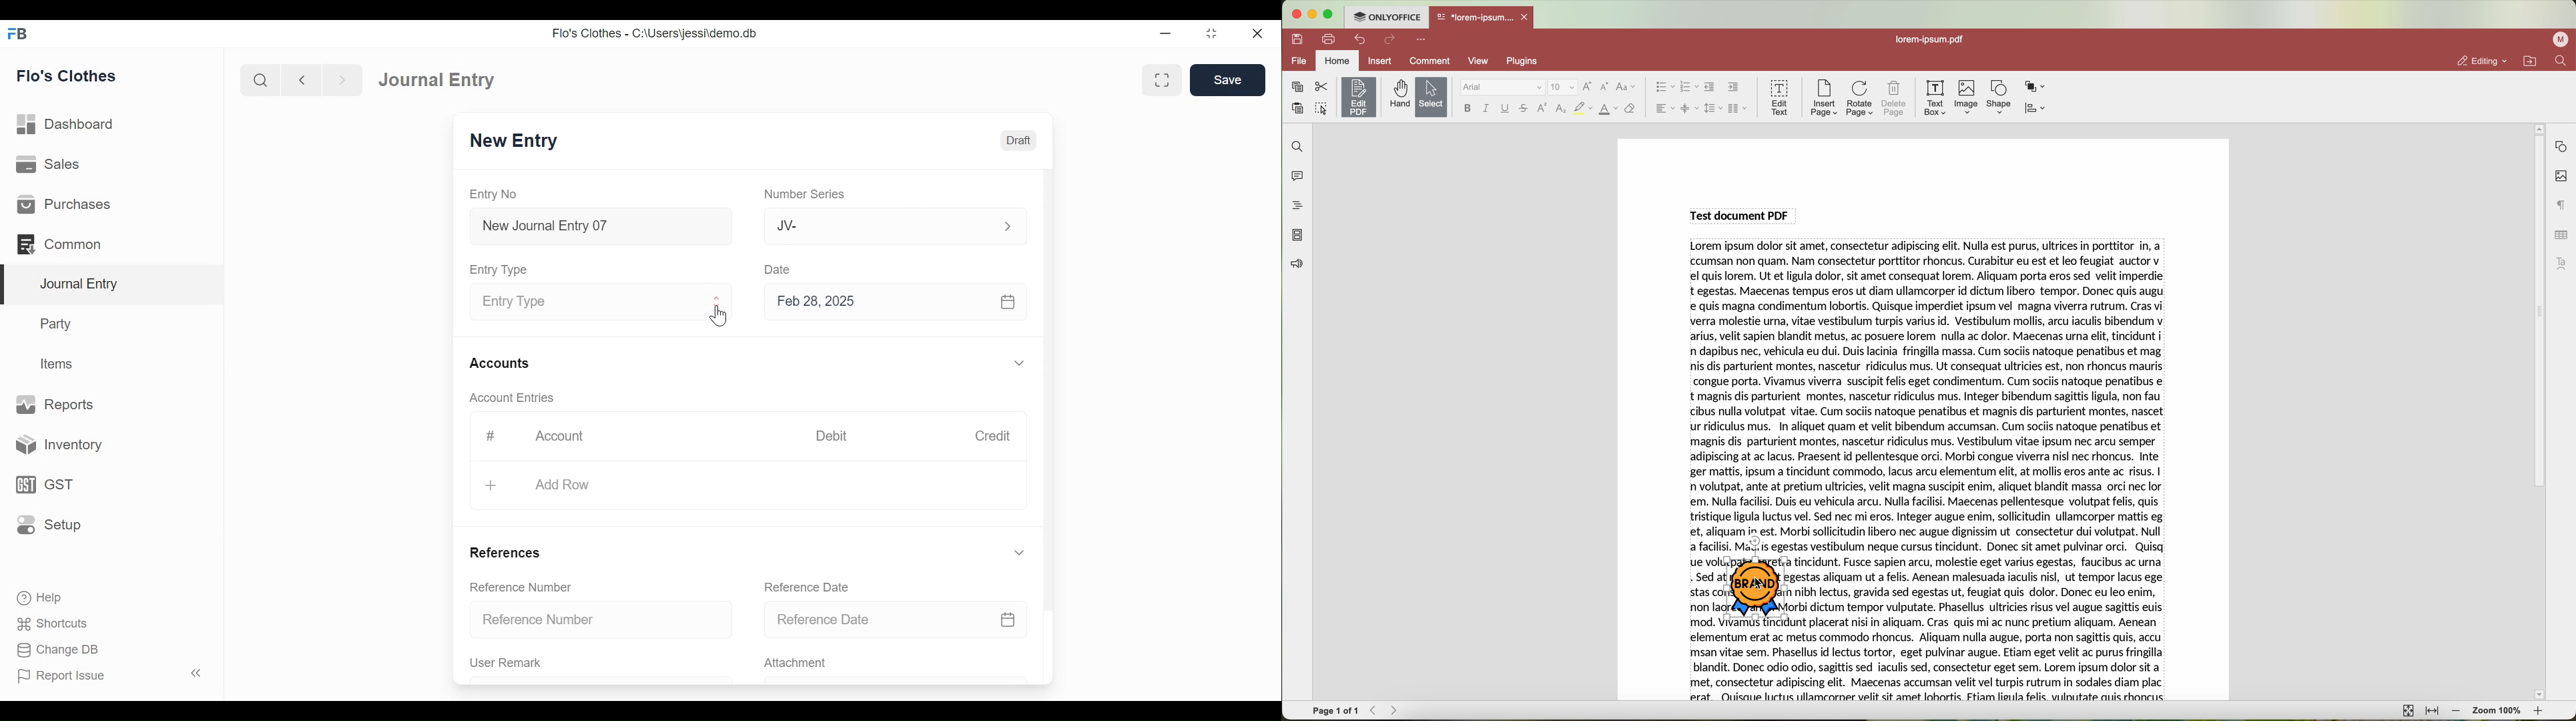 The height and width of the screenshot is (728, 2576). What do you see at coordinates (1525, 109) in the screenshot?
I see `strikeout` at bounding box center [1525, 109].